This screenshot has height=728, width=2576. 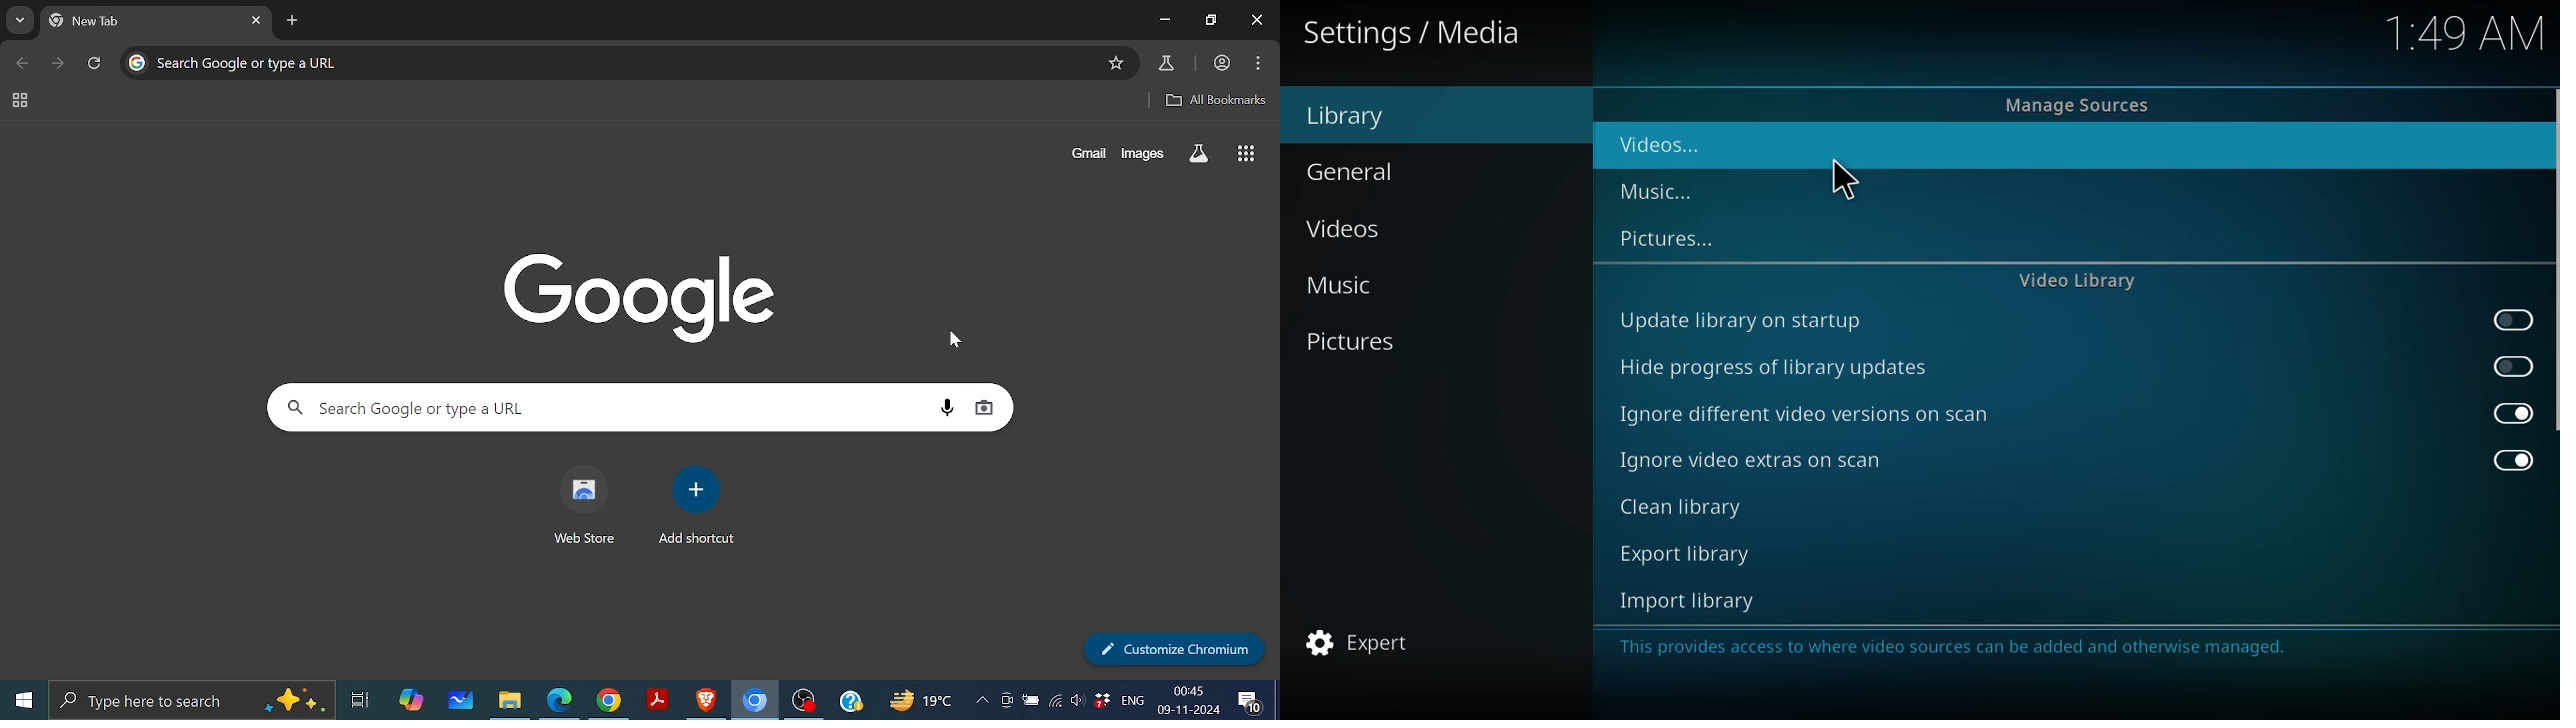 What do you see at coordinates (461, 698) in the screenshot?
I see `White Board` at bounding box center [461, 698].